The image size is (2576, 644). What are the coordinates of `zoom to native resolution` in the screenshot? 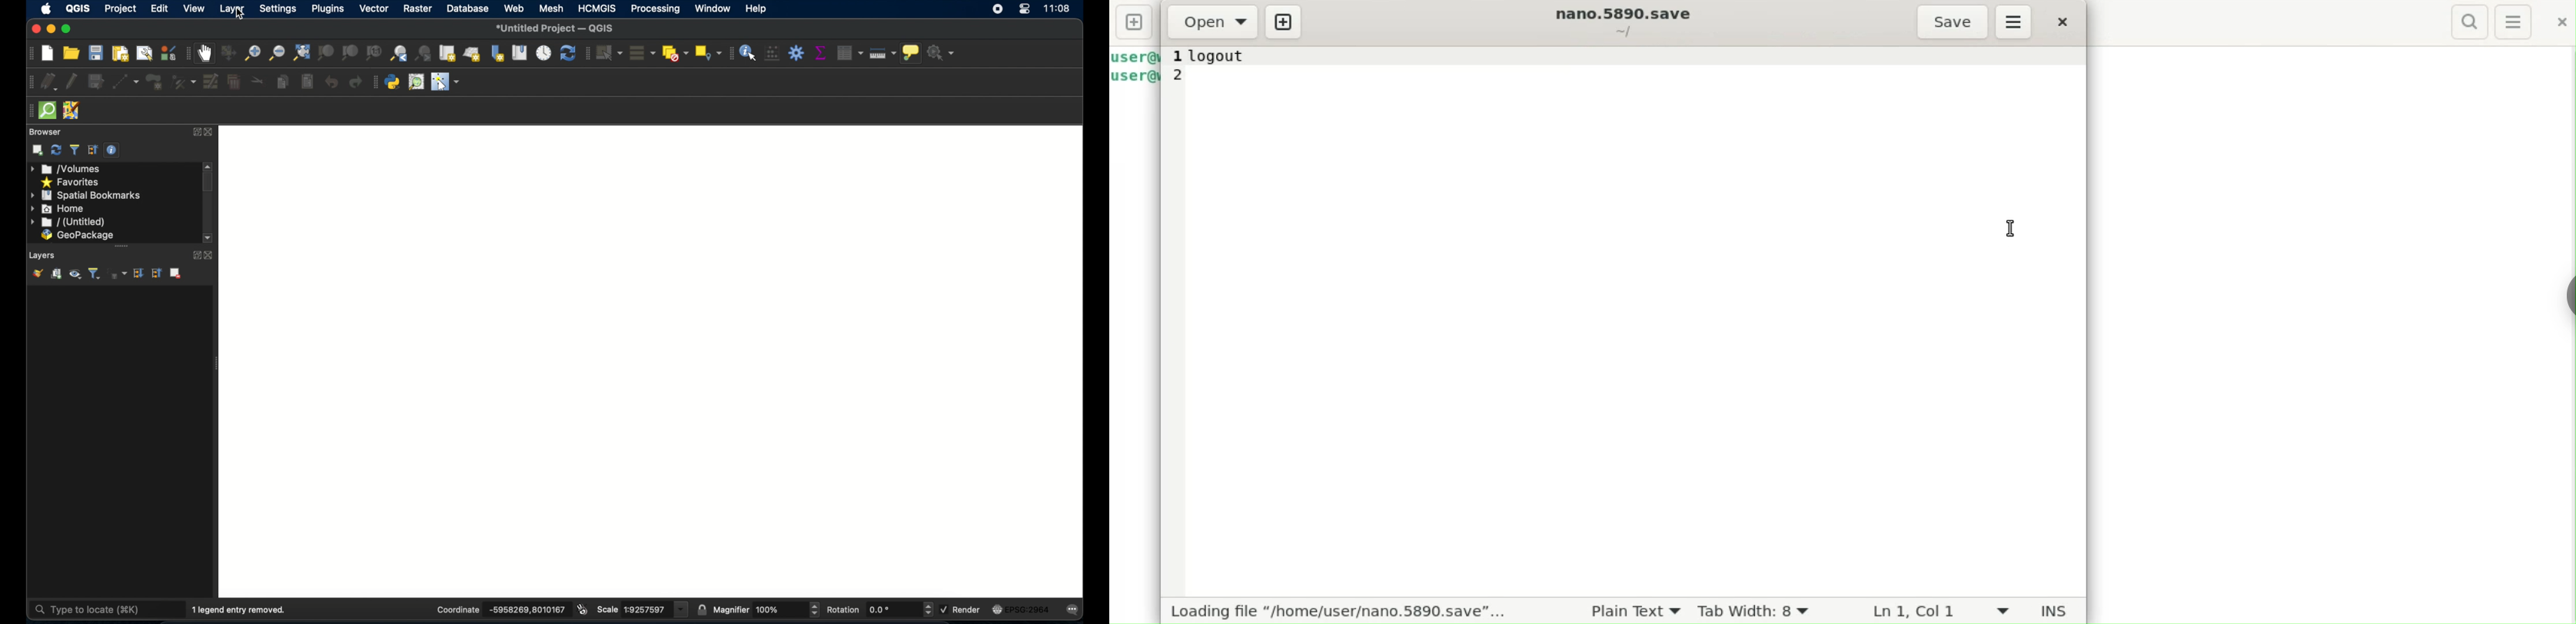 It's located at (374, 53).